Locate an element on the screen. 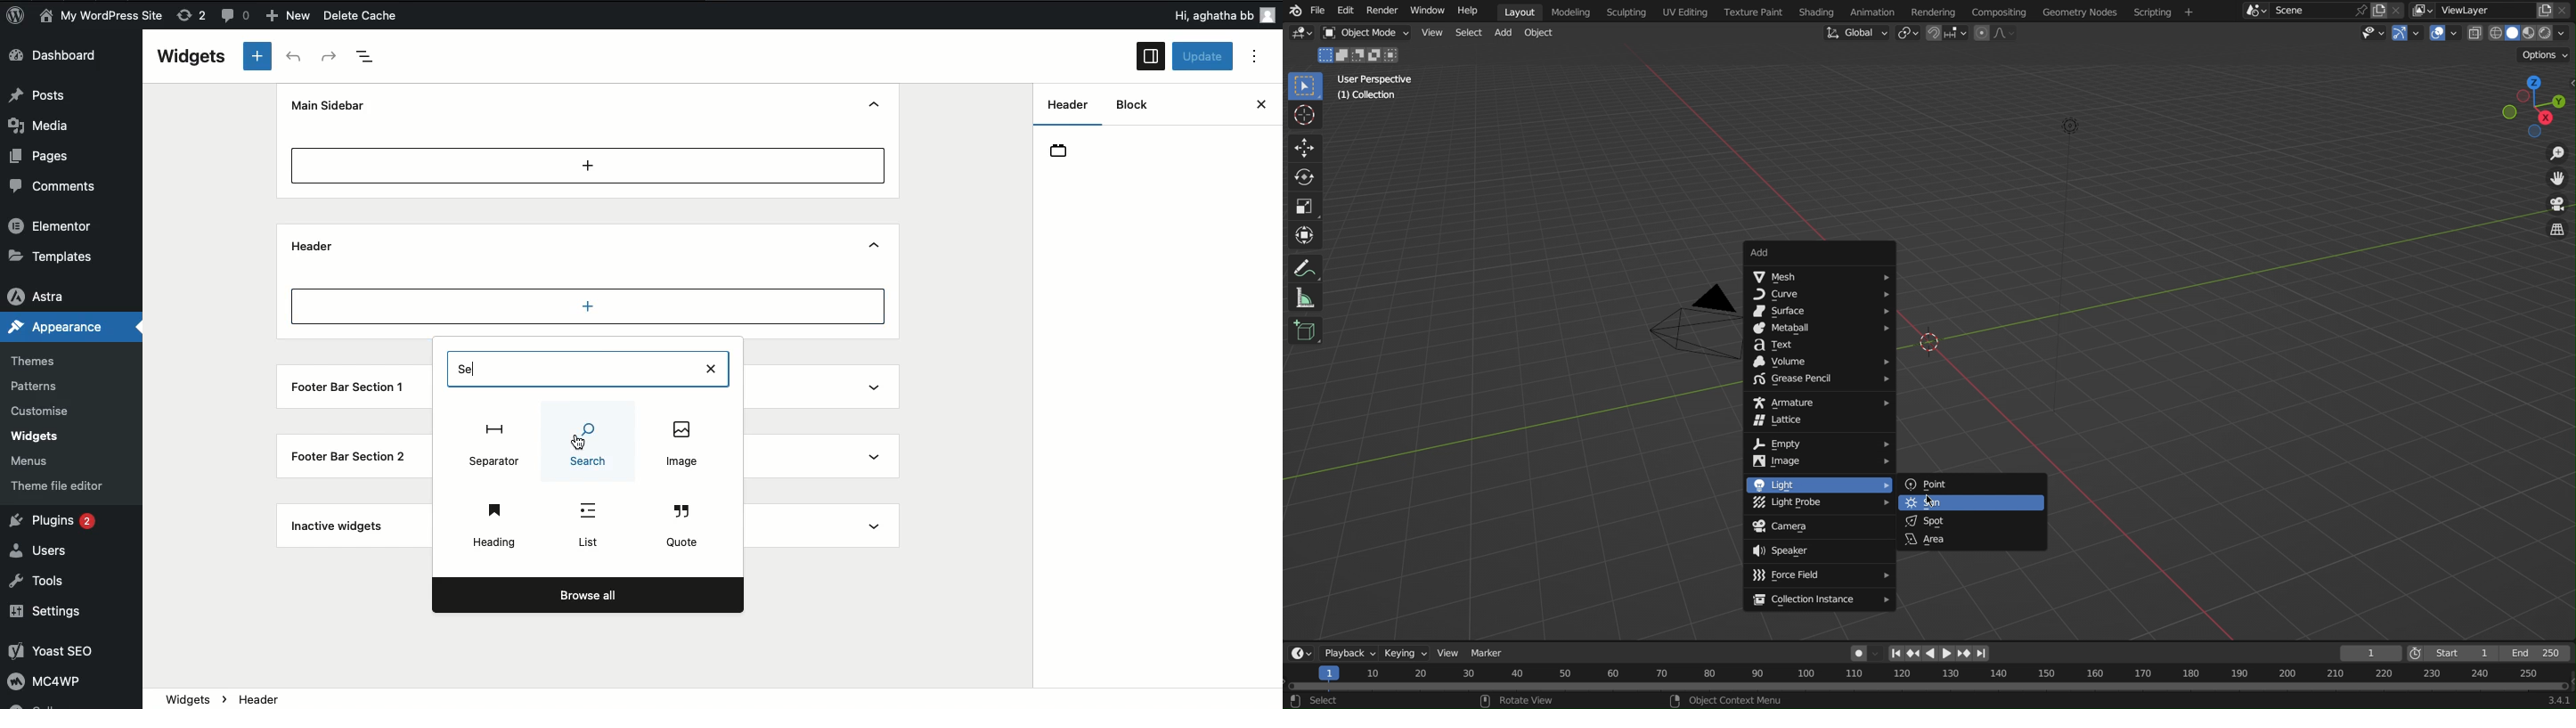 The height and width of the screenshot is (728, 2576).  is located at coordinates (238, 18).